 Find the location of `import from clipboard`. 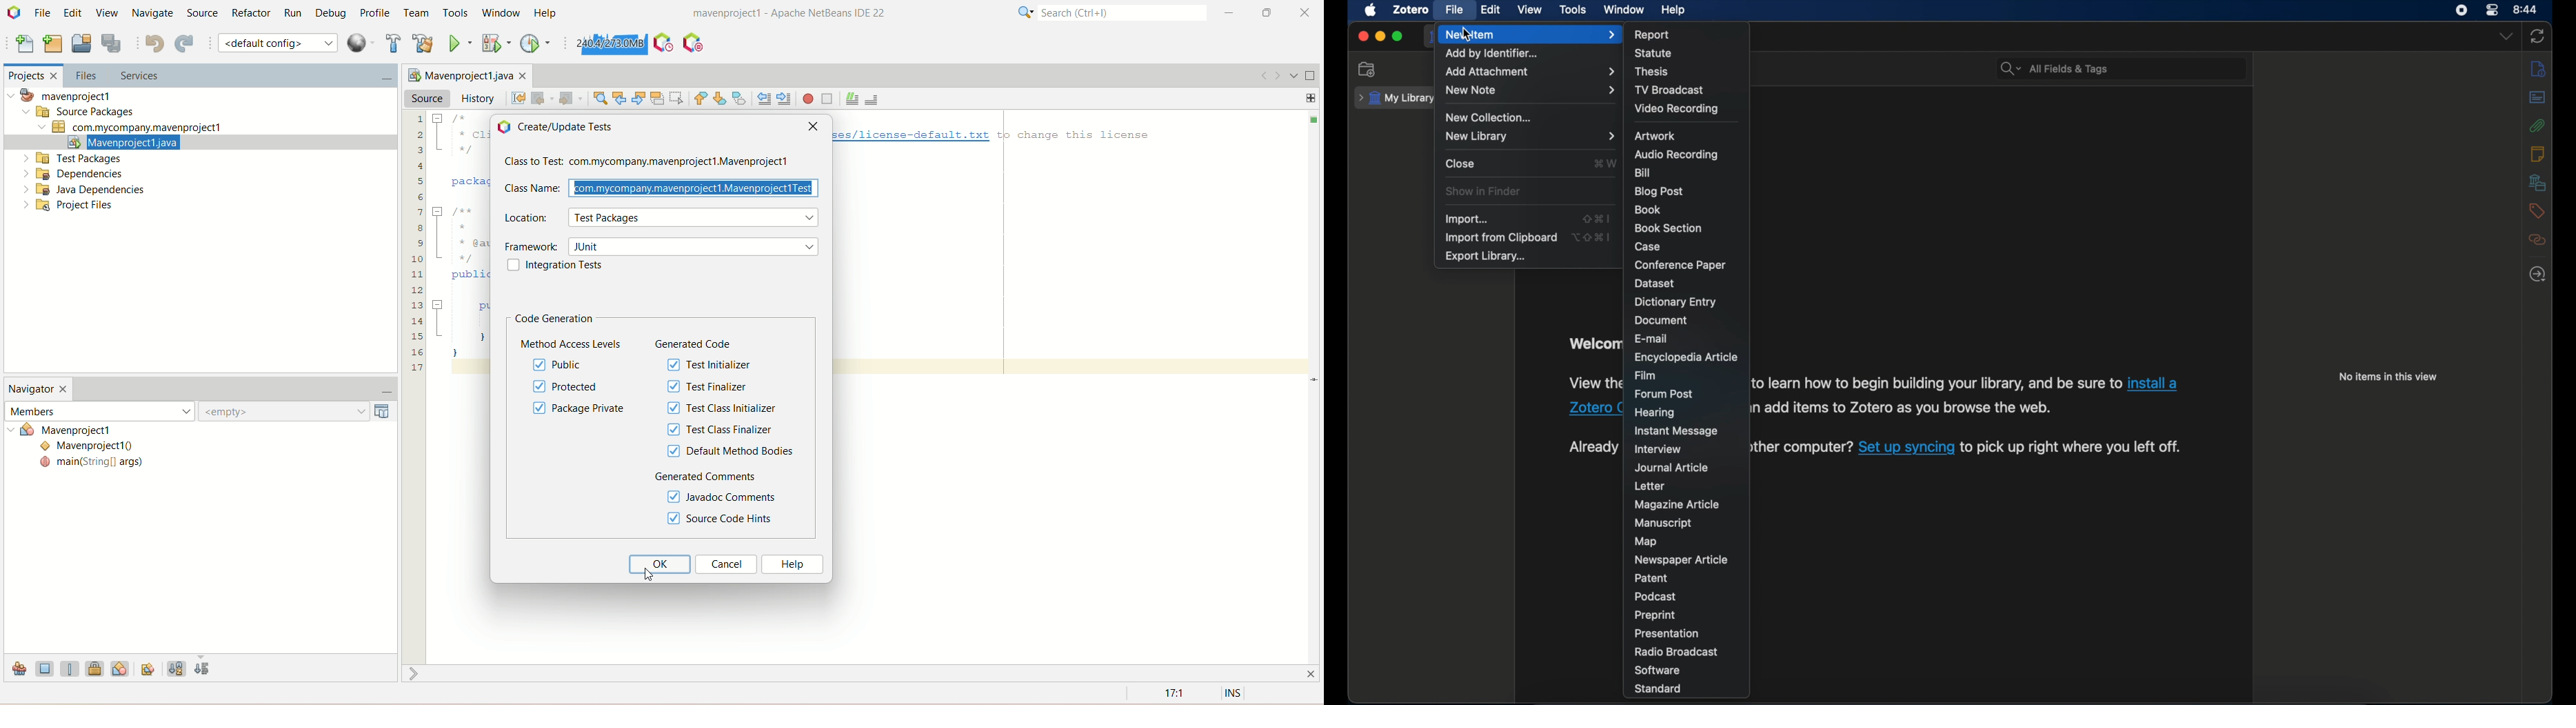

import from clipboard is located at coordinates (1500, 238).